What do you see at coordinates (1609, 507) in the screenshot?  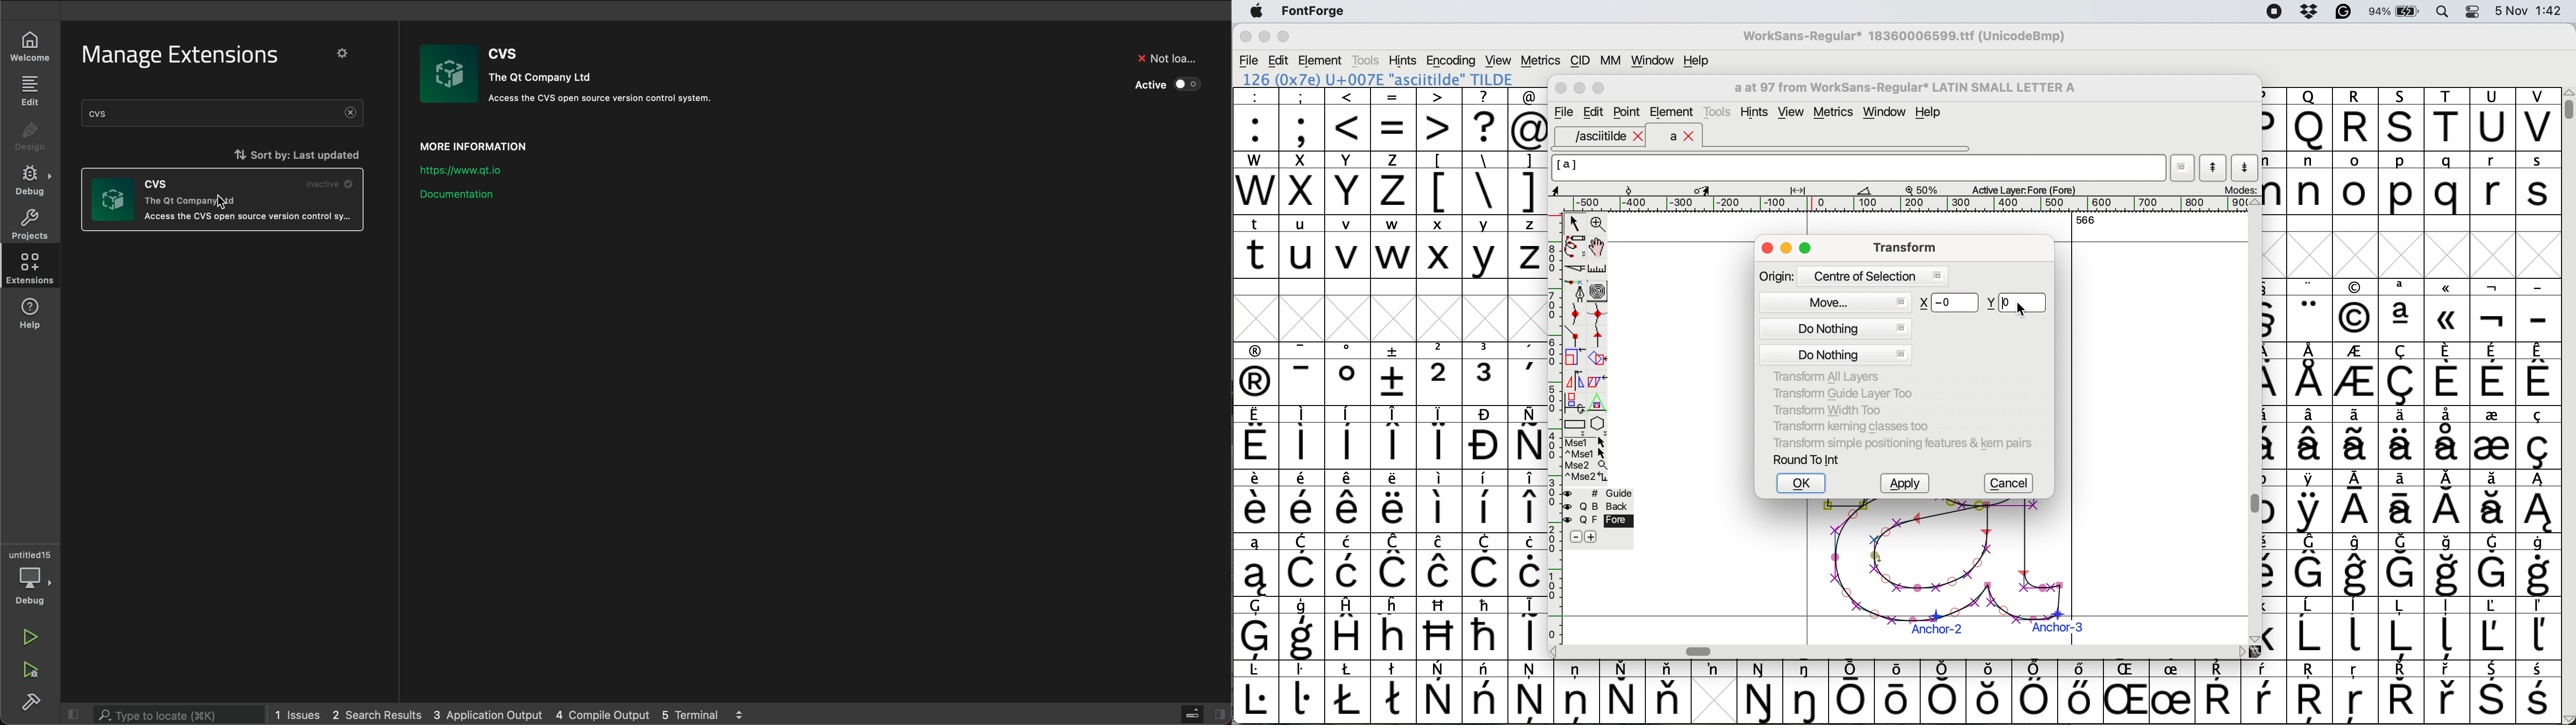 I see `Background` at bounding box center [1609, 507].